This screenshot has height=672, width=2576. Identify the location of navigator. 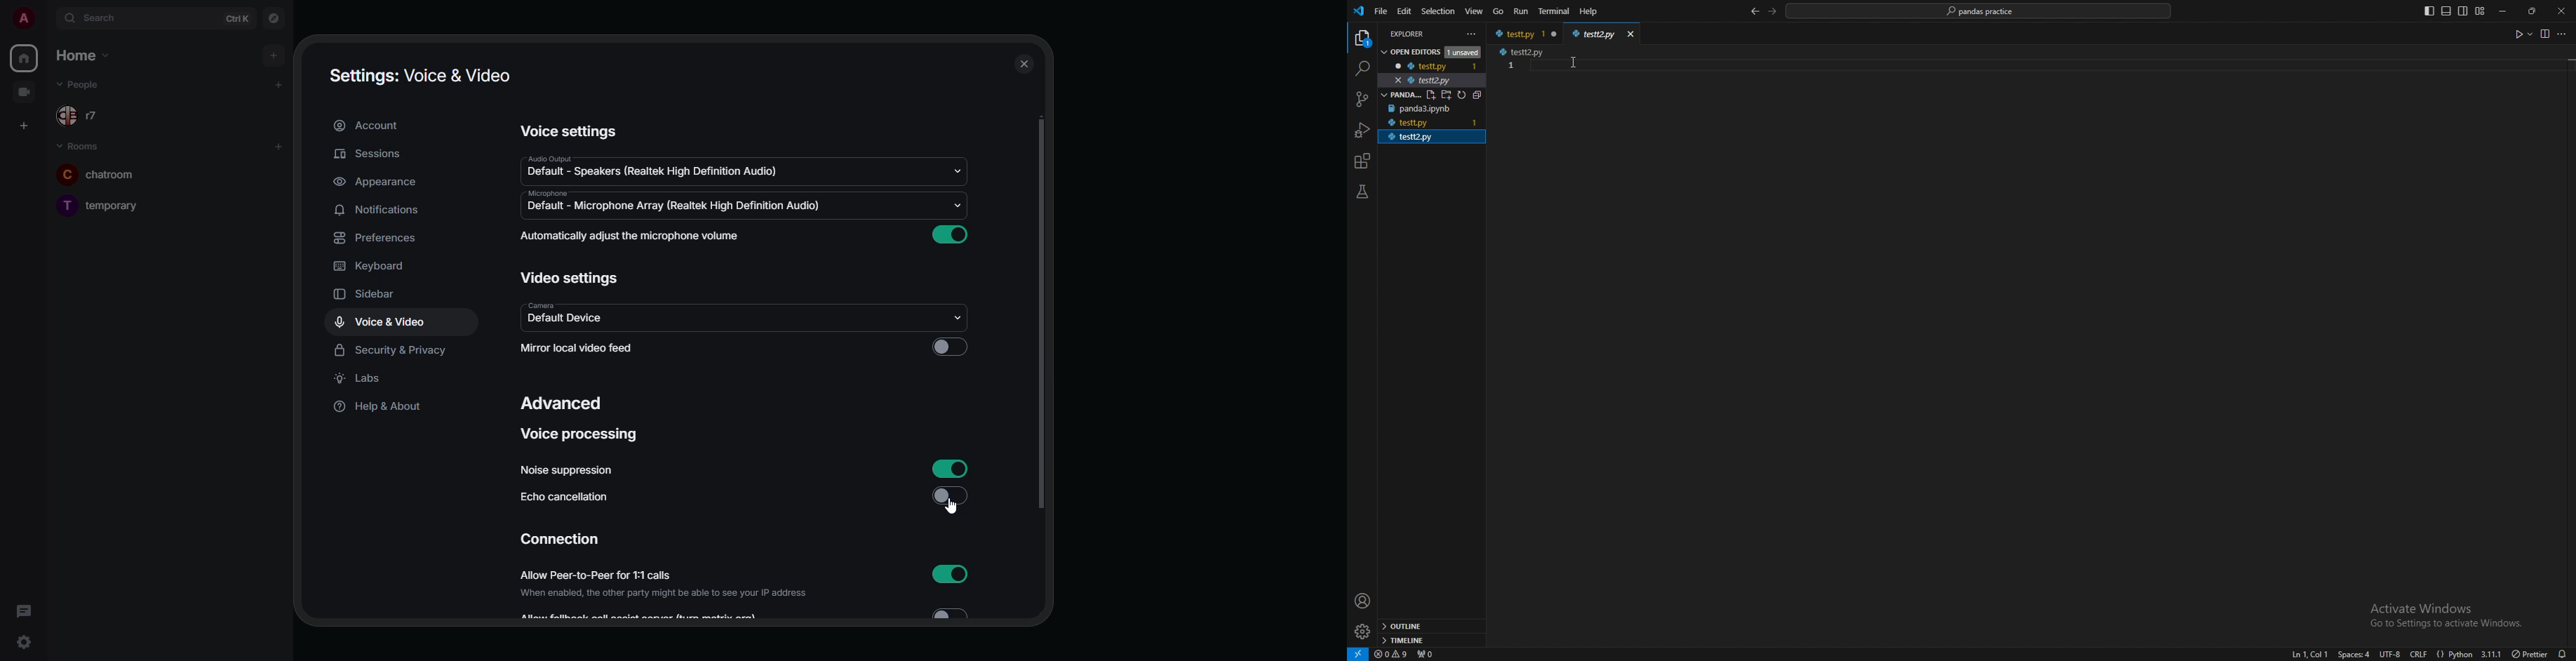
(276, 18).